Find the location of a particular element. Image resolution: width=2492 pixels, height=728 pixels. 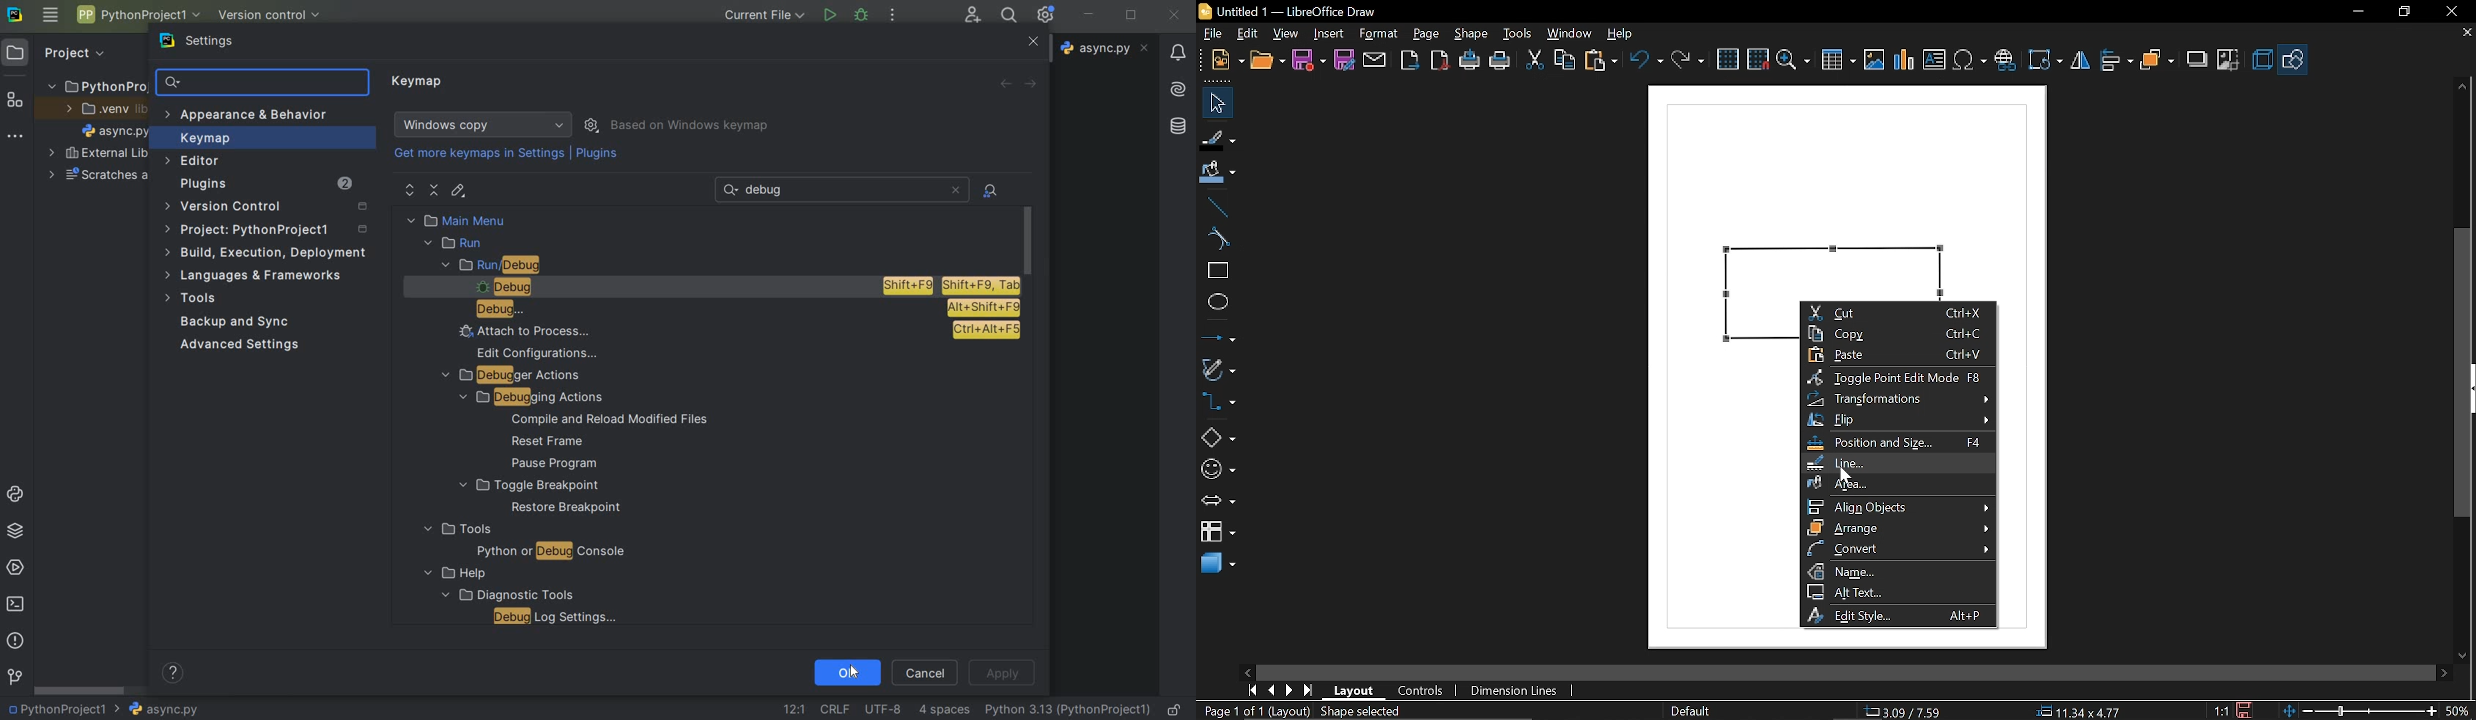

insert image is located at coordinates (1873, 58).